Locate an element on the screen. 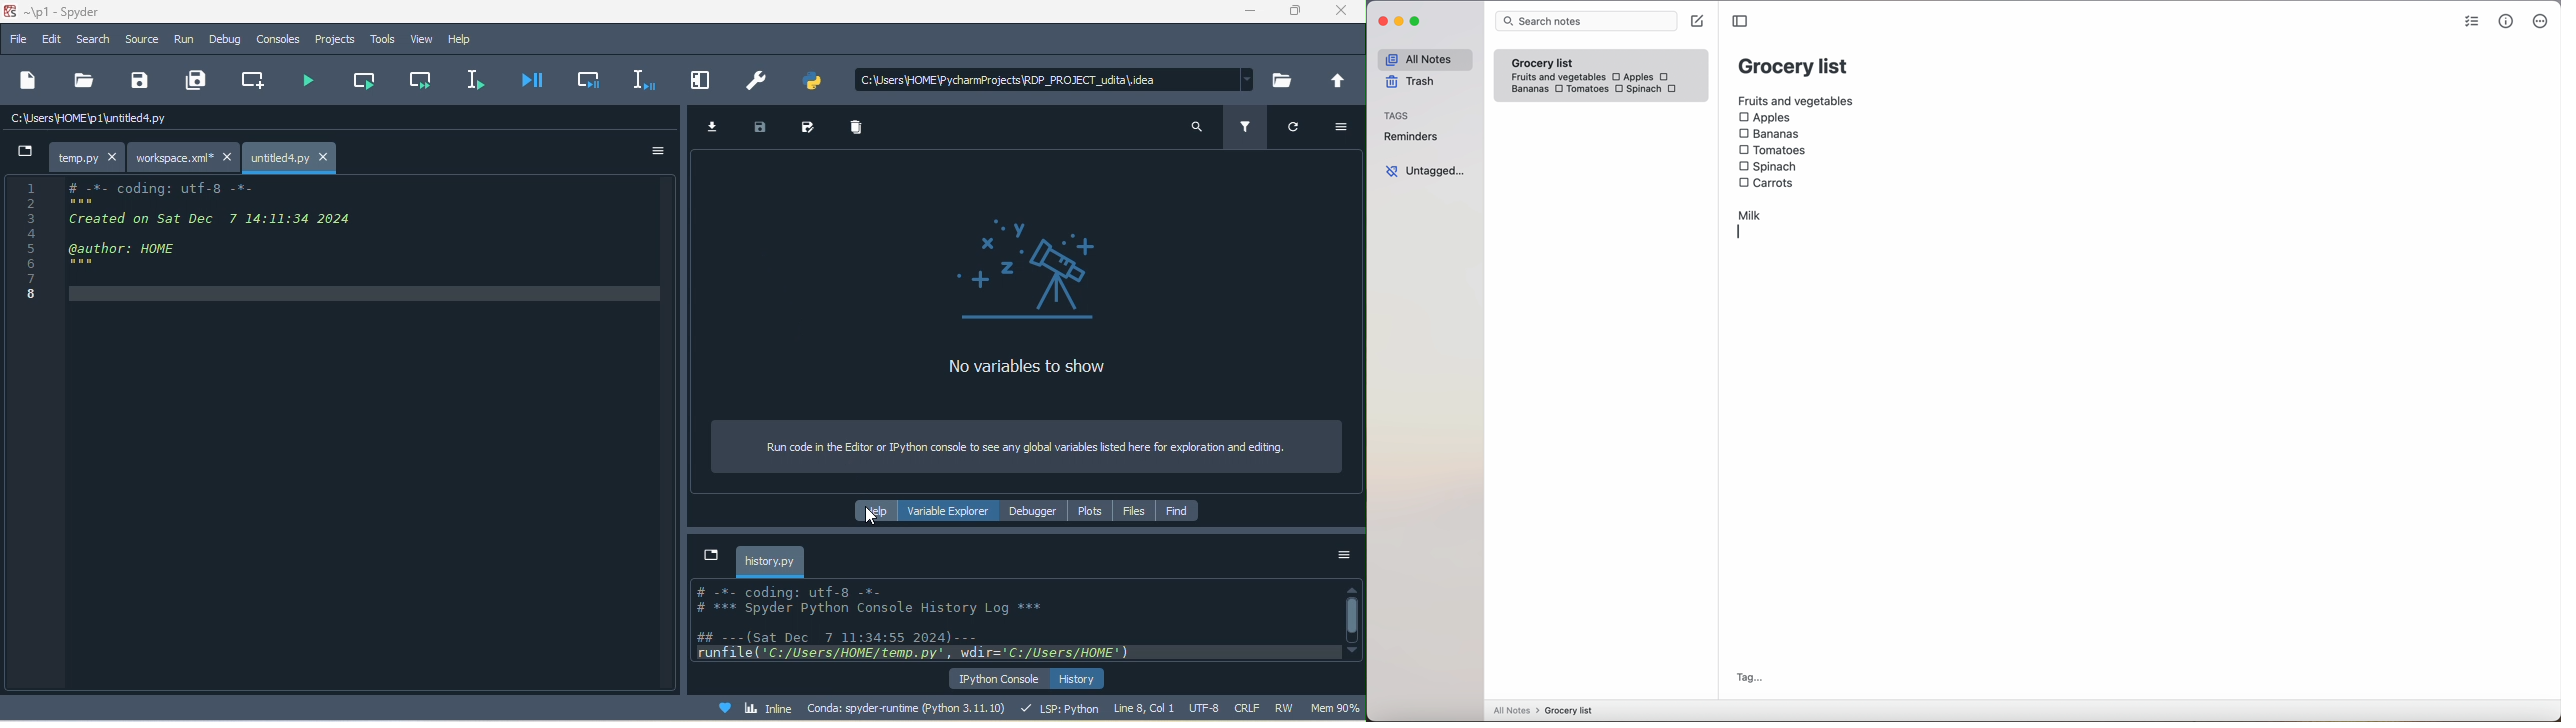 This screenshot has height=728, width=2576. option is located at coordinates (1343, 125).